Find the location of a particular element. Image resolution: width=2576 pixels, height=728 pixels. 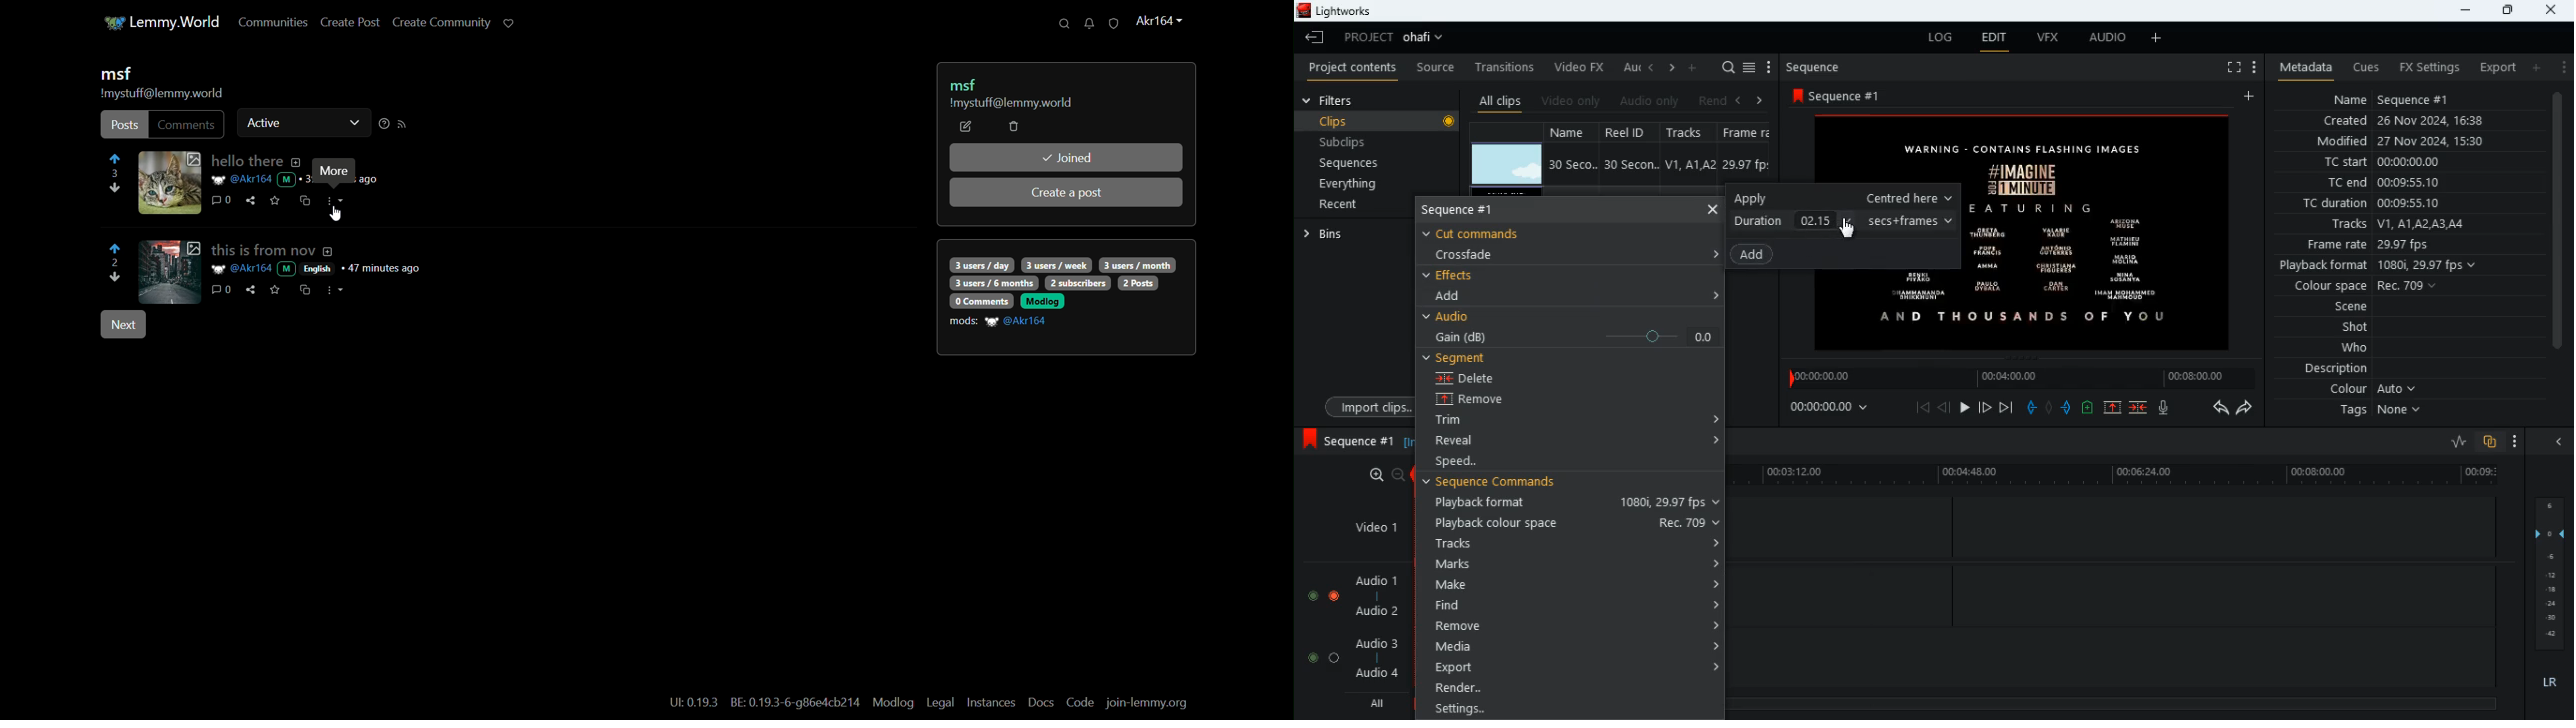

layers is located at coordinates (2553, 573).